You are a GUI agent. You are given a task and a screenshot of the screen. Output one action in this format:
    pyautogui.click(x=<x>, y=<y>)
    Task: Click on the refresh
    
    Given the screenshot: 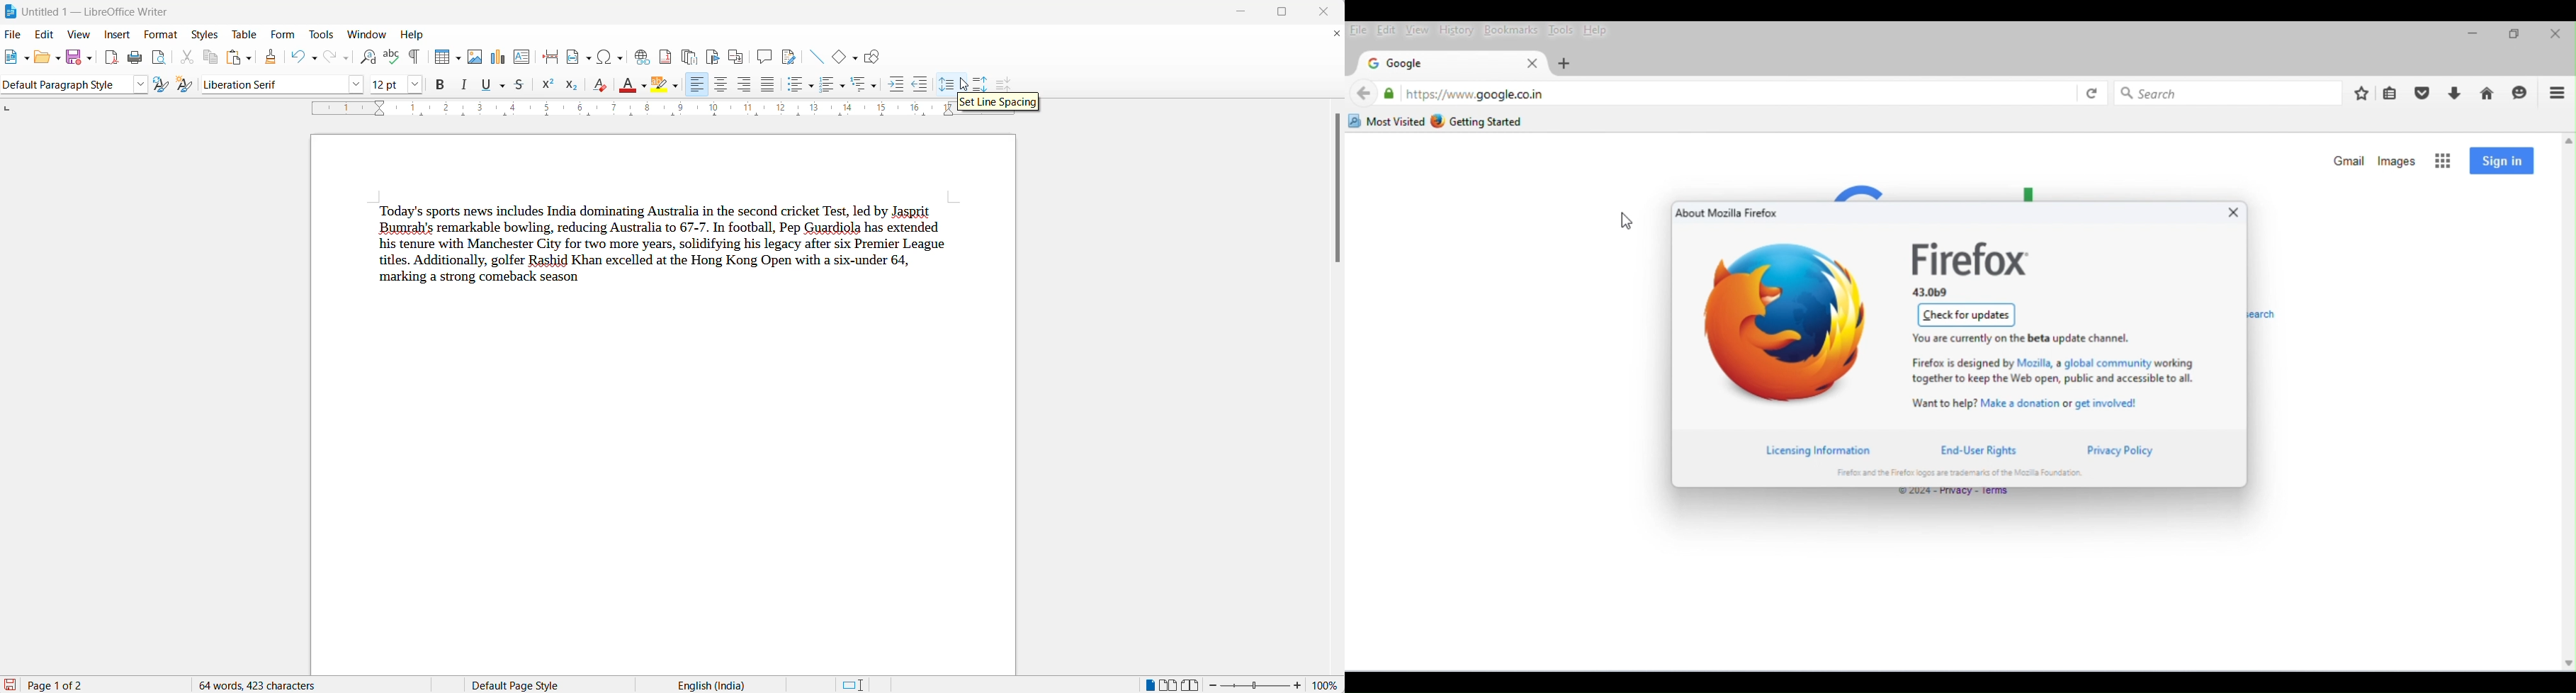 What is the action you would take?
    pyautogui.click(x=2091, y=92)
    